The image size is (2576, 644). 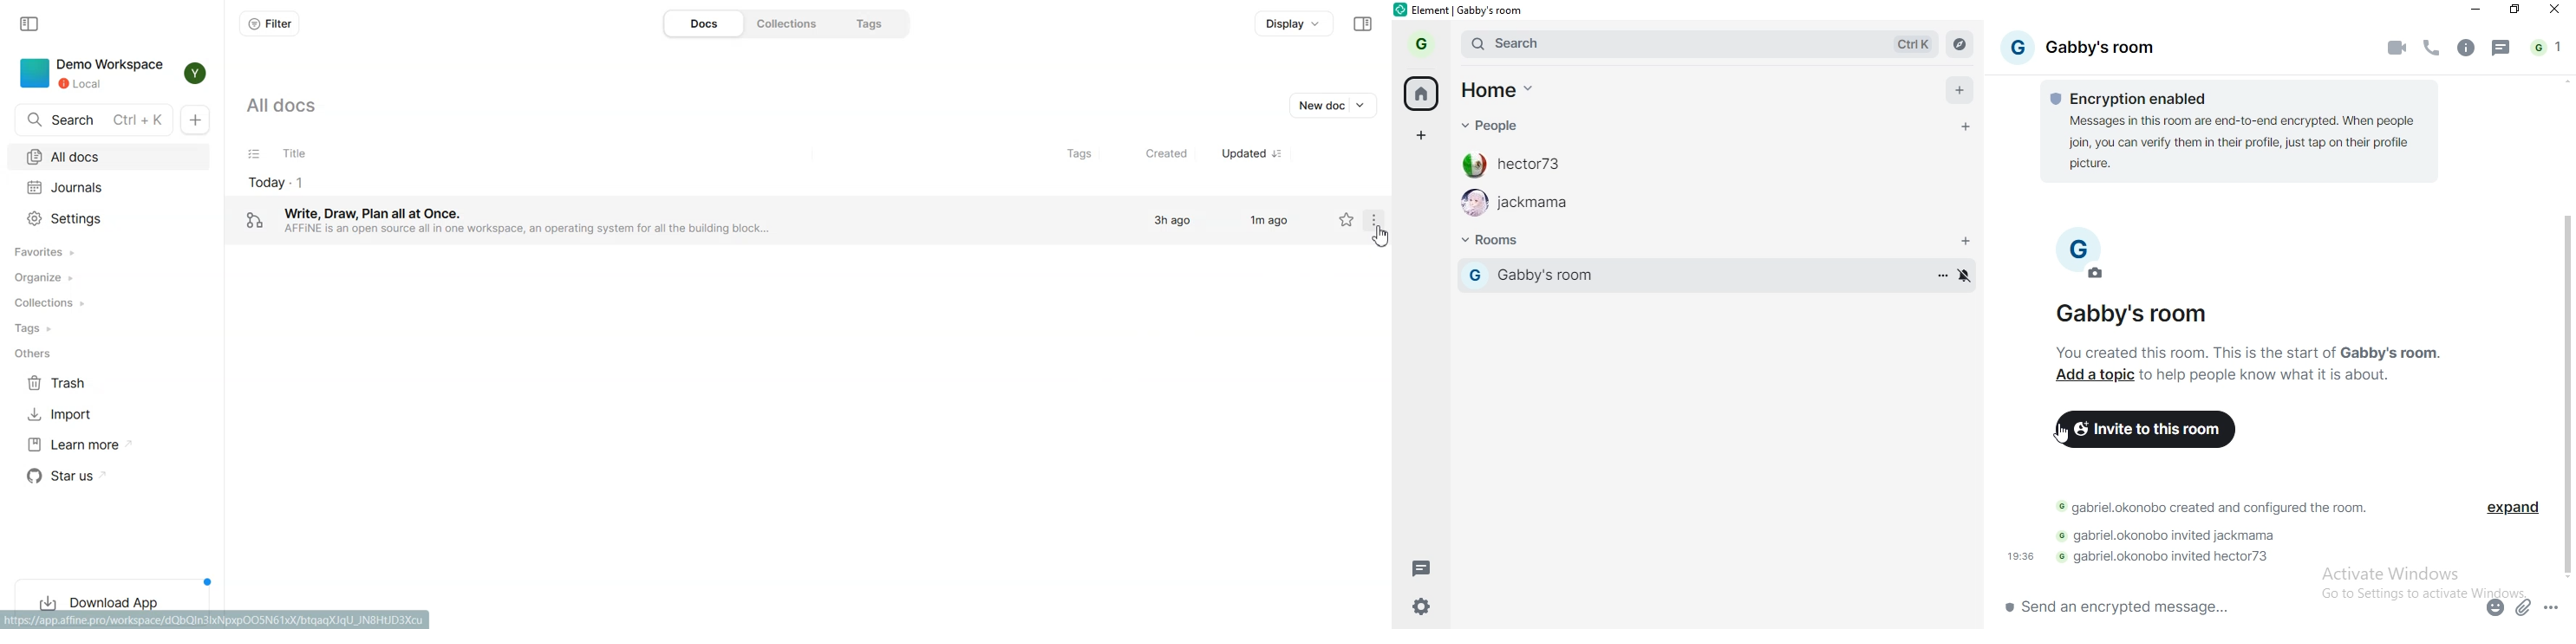 I want to click on Collections, so click(x=791, y=23).